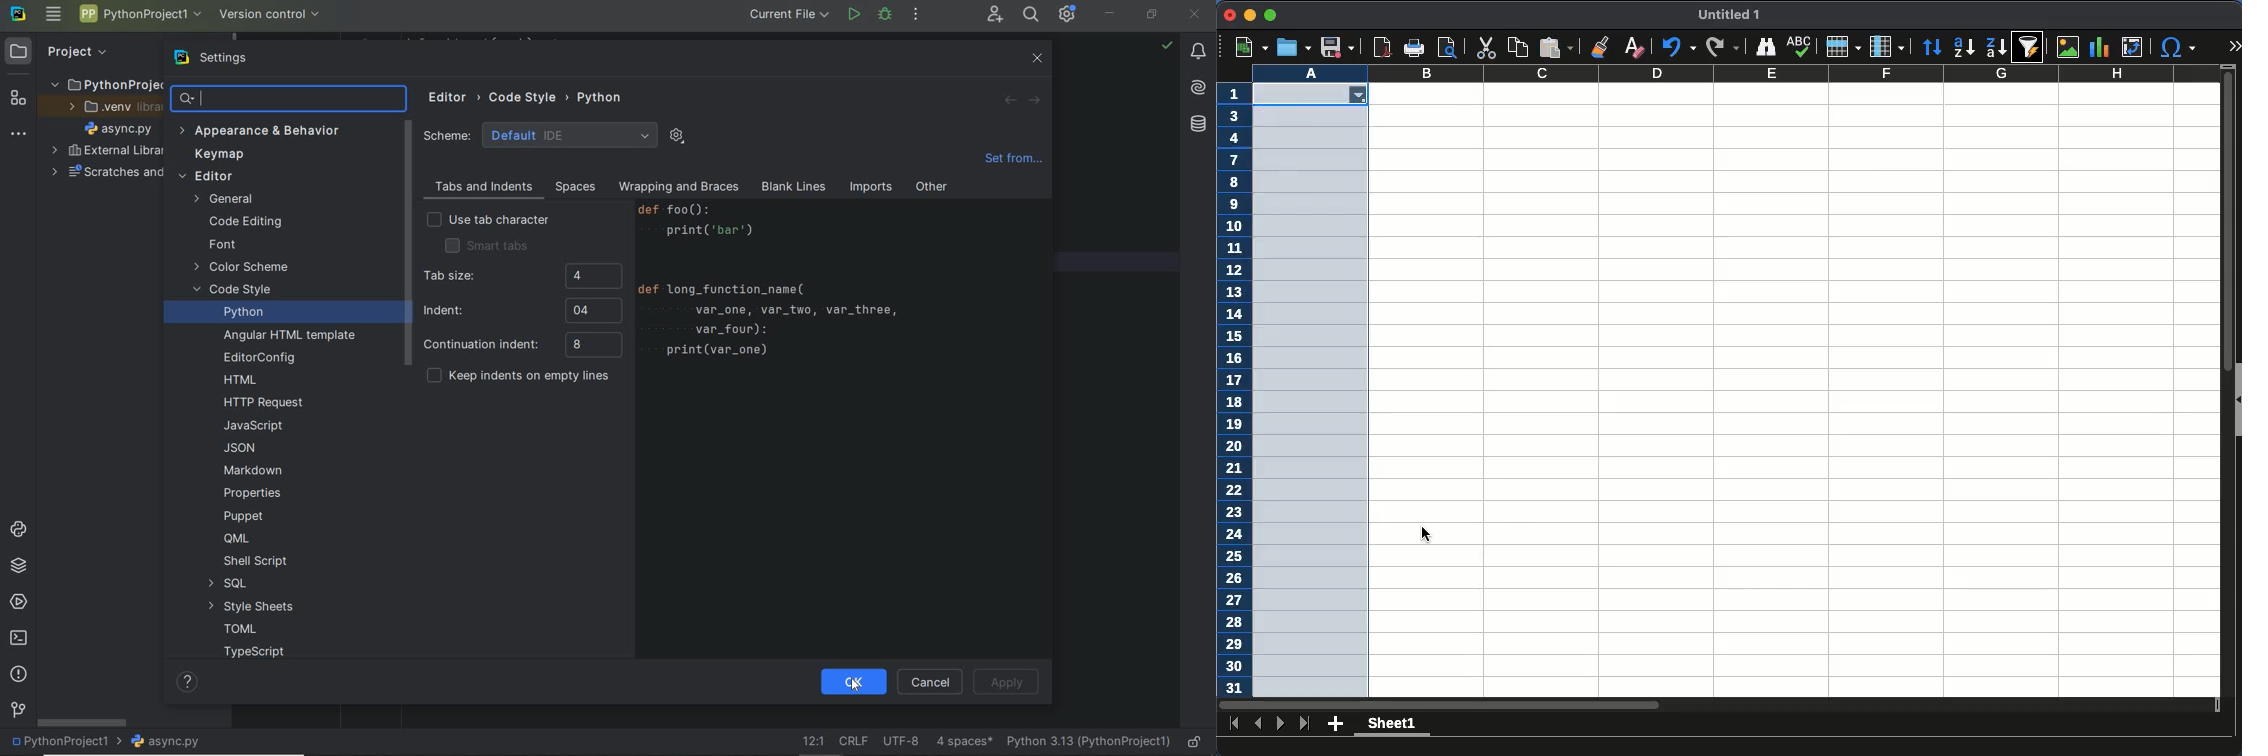  Describe the element at coordinates (119, 129) in the screenshot. I see `project files` at that location.